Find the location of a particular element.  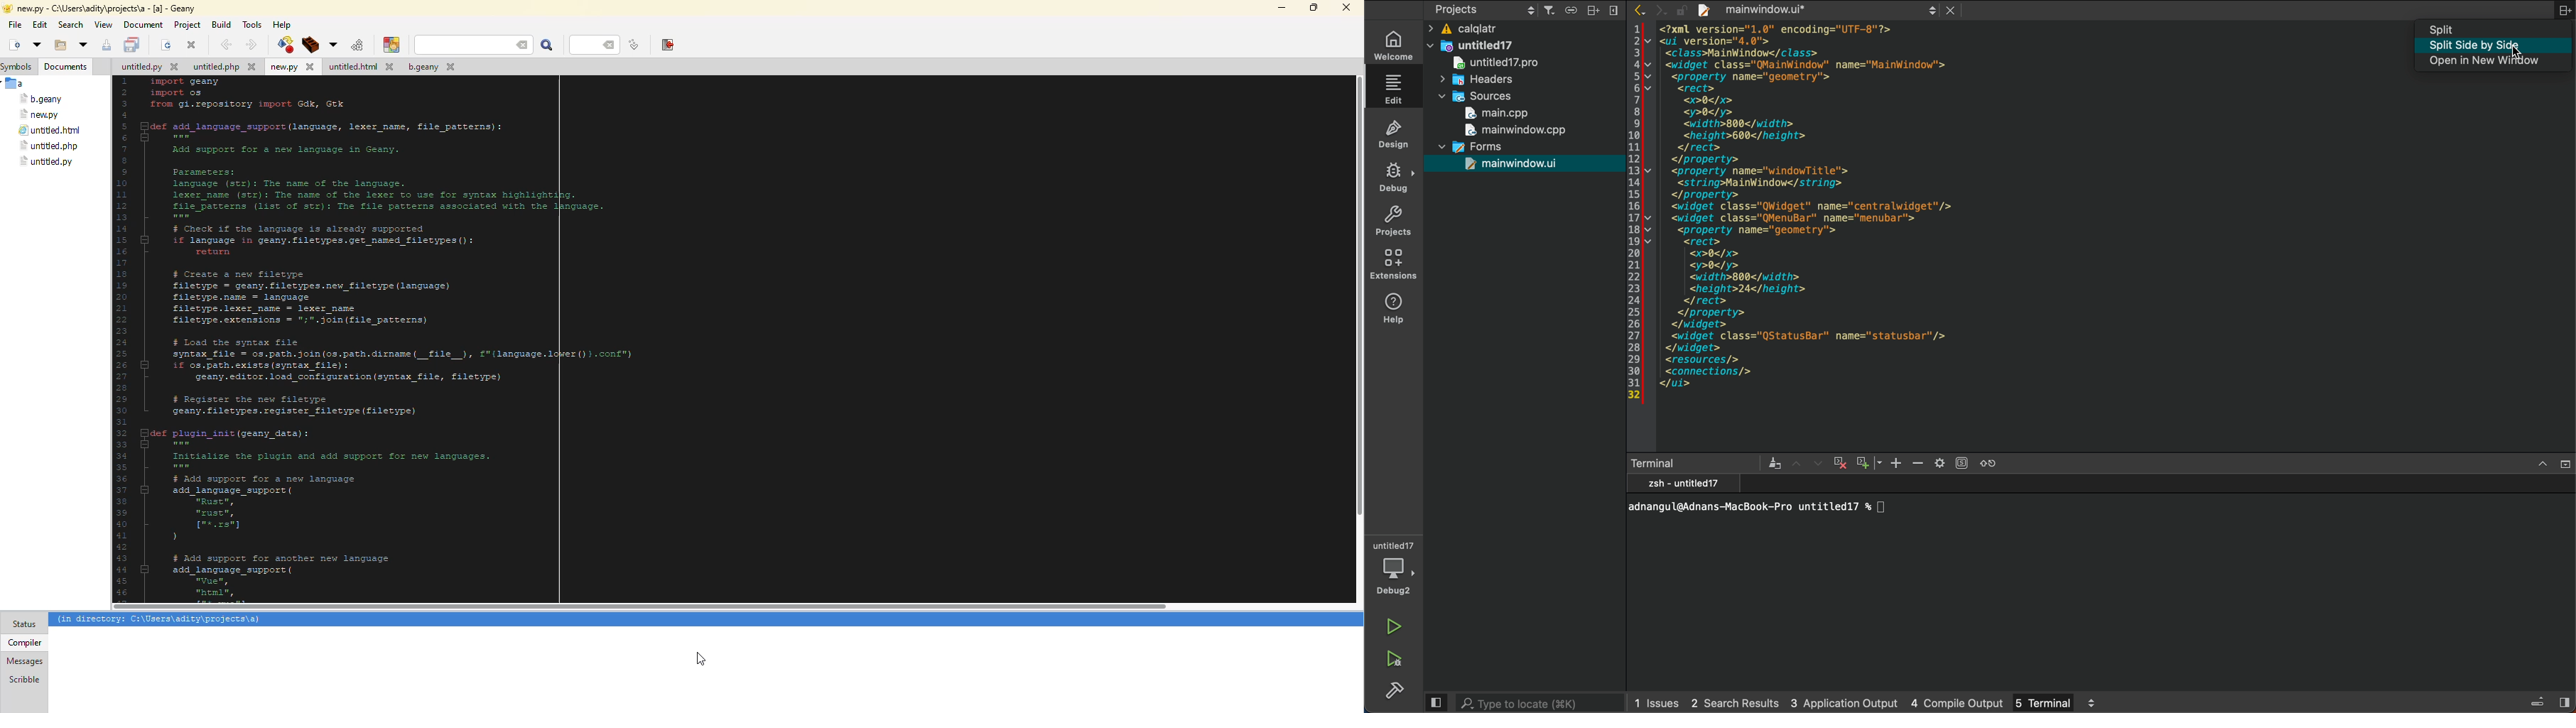

untitled17 is located at coordinates (1471, 46).